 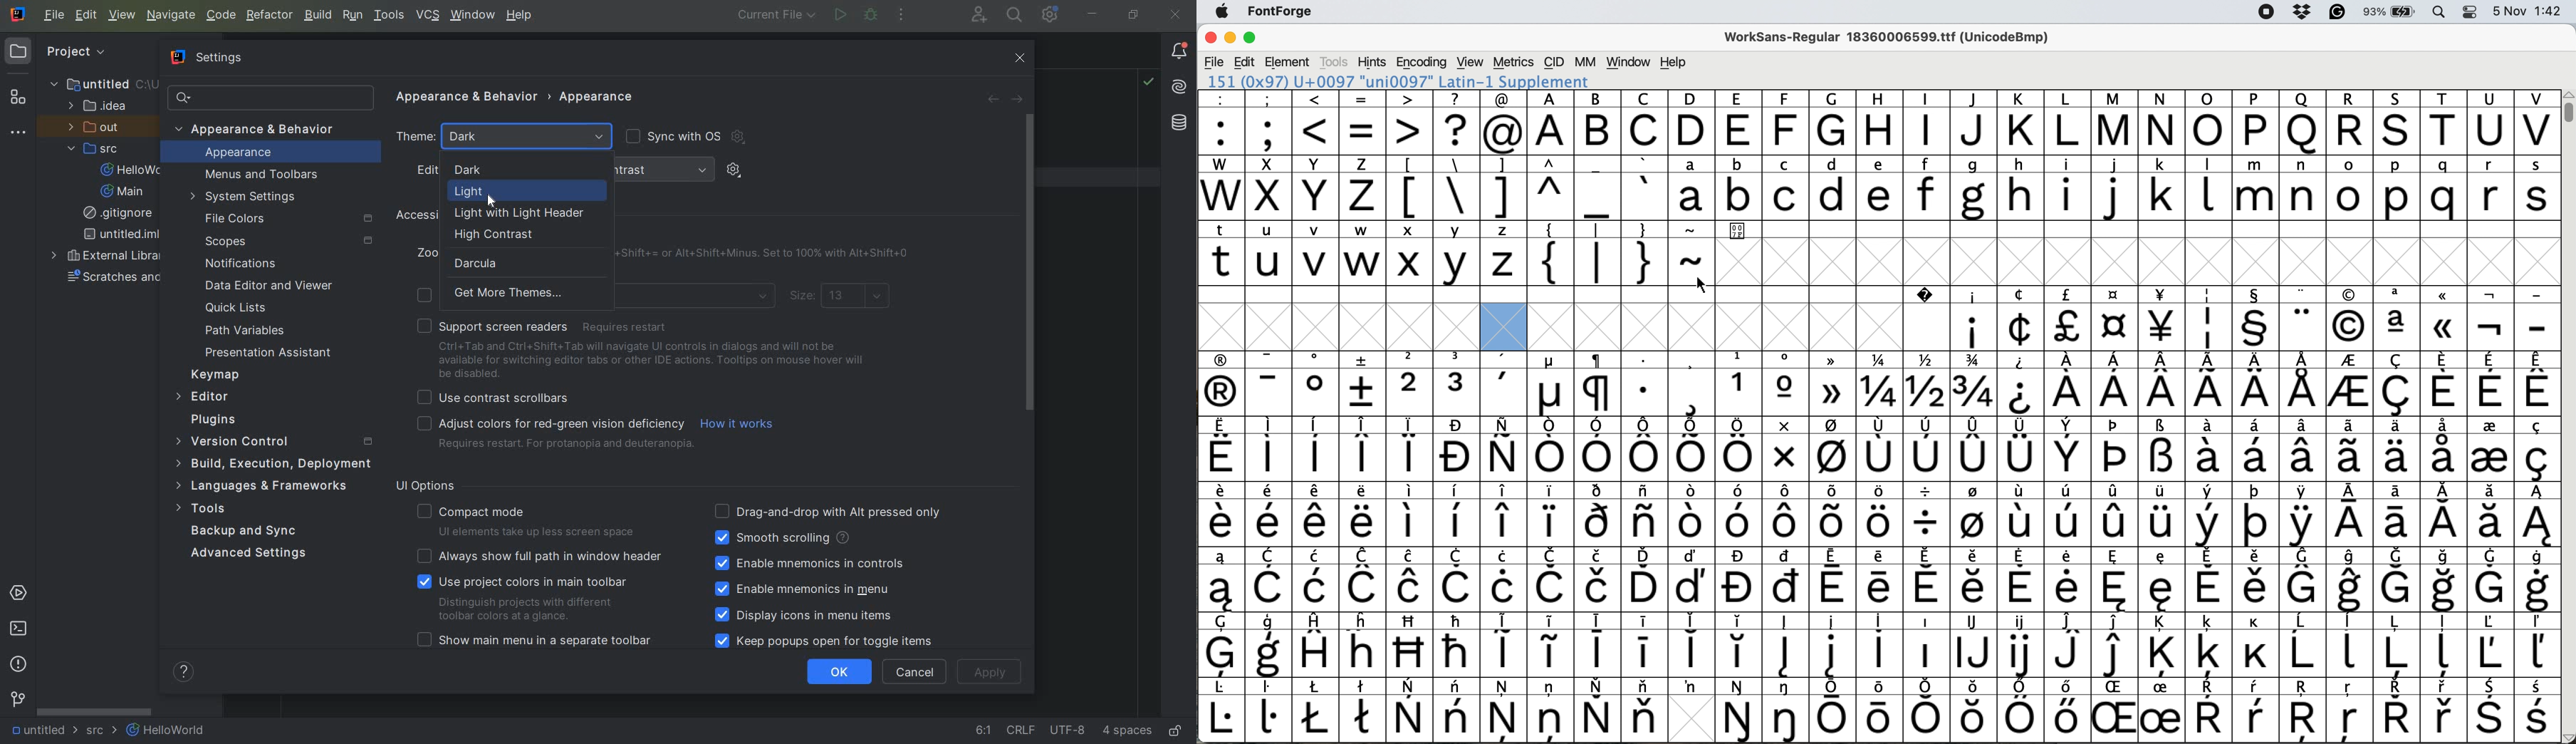 I want to click on grammarly, so click(x=2337, y=14).